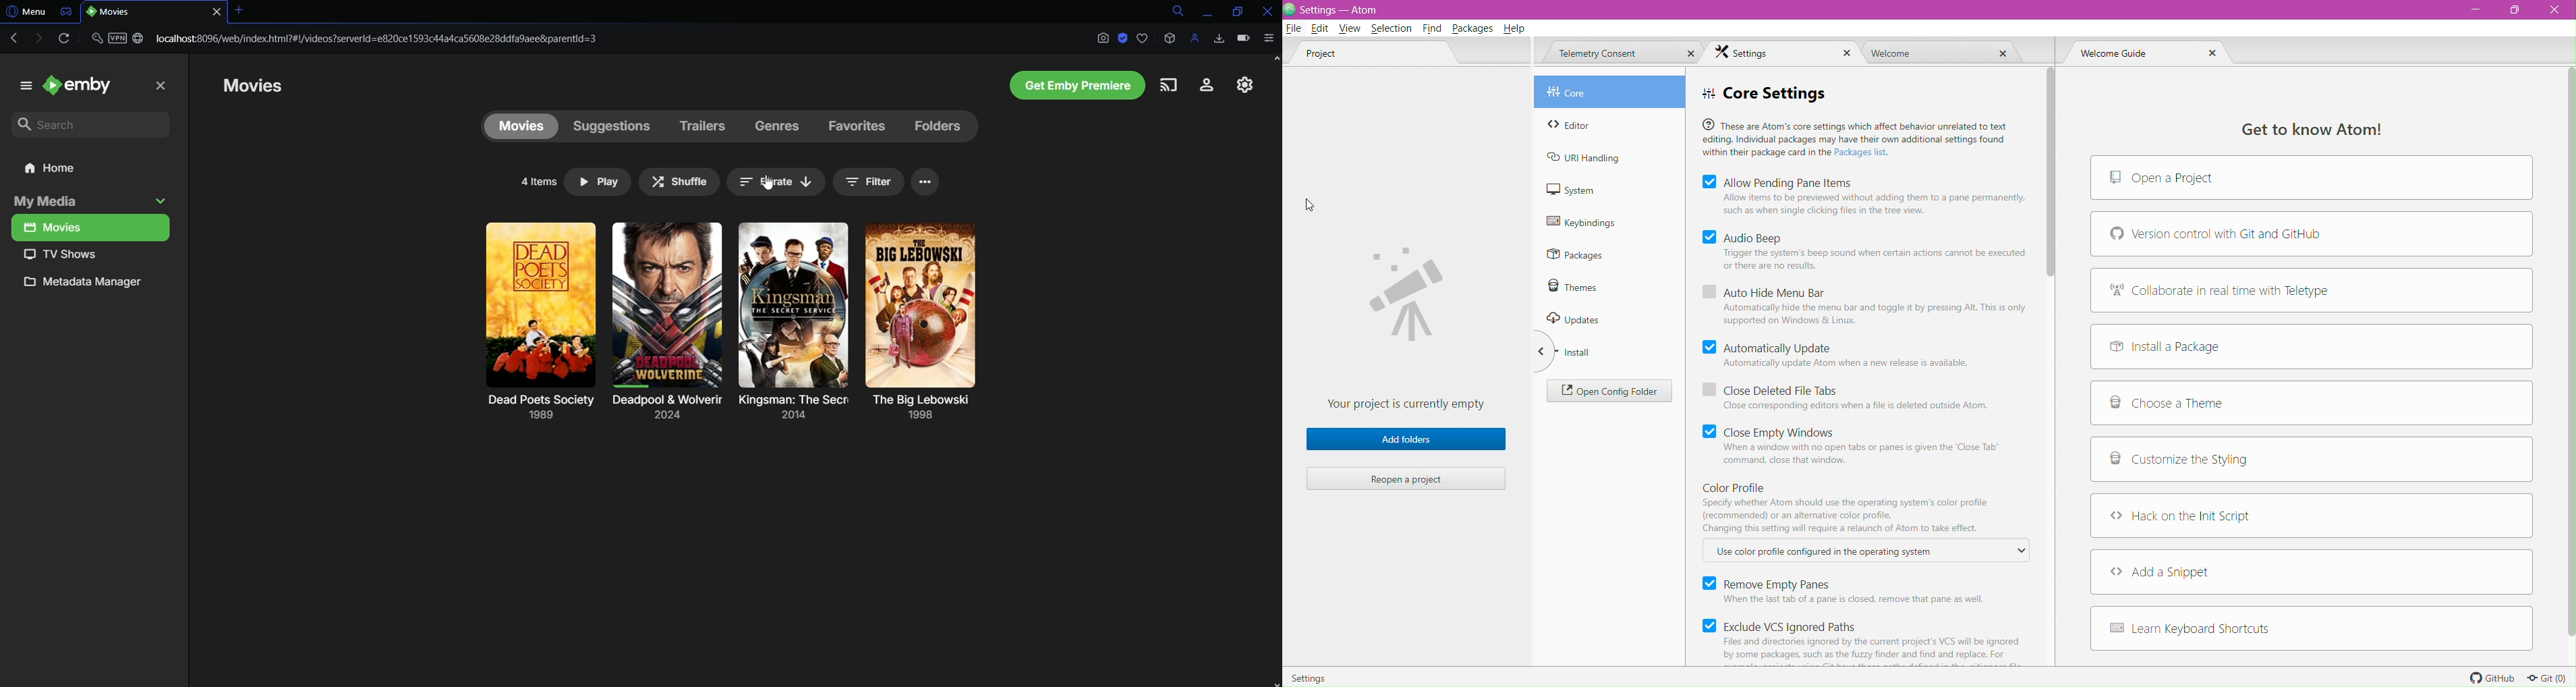  What do you see at coordinates (1124, 38) in the screenshot?
I see `Adblock` at bounding box center [1124, 38].